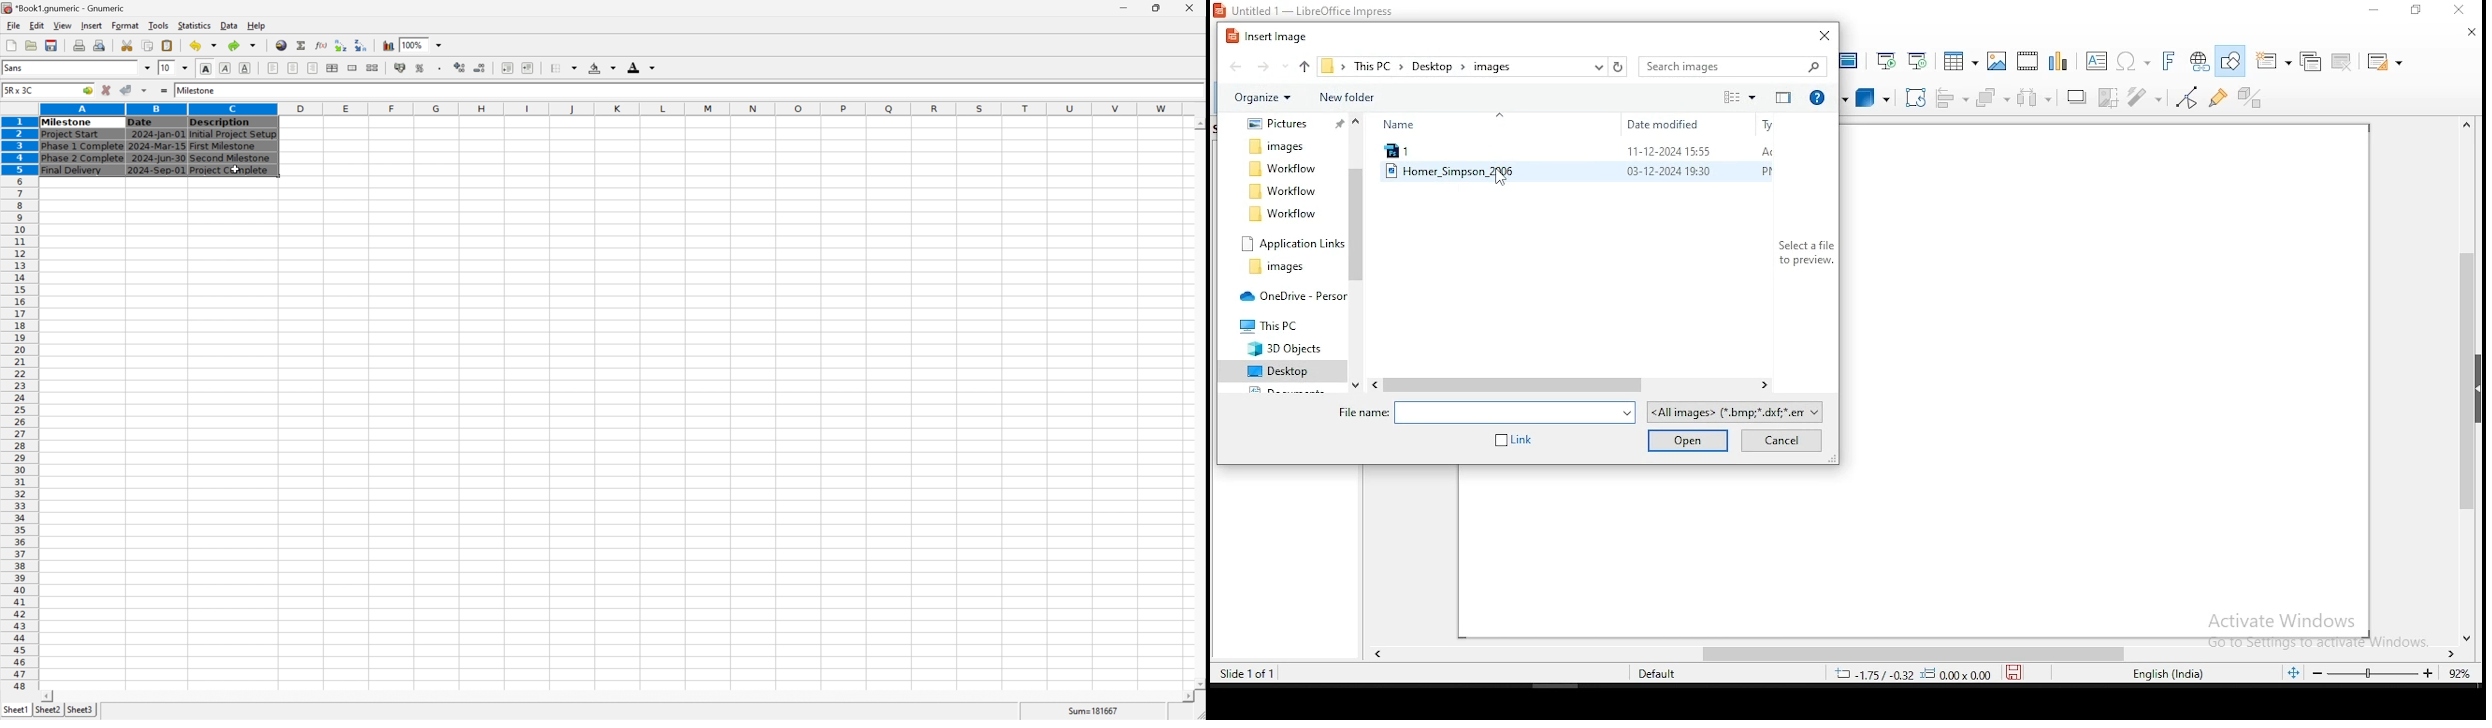 The image size is (2492, 728). Describe the element at coordinates (1871, 95) in the screenshot. I see `3D objects` at that location.